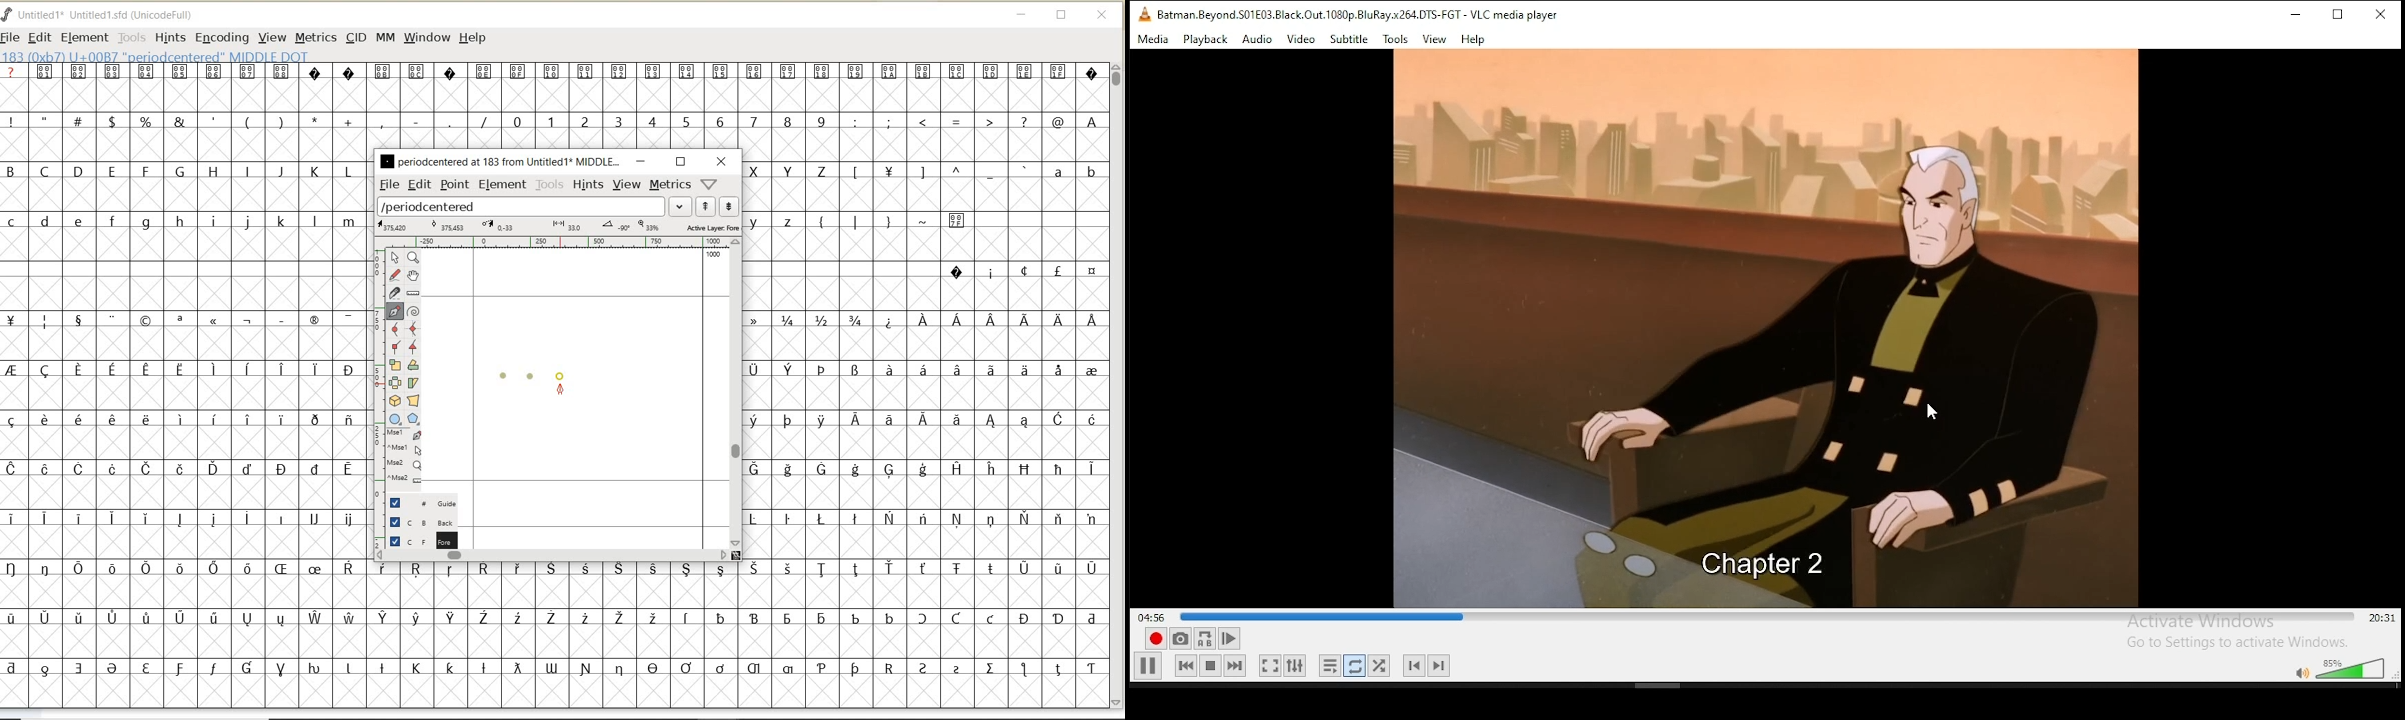  Describe the element at coordinates (412, 275) in the screenshot. I see `scroll by hand` at that location.